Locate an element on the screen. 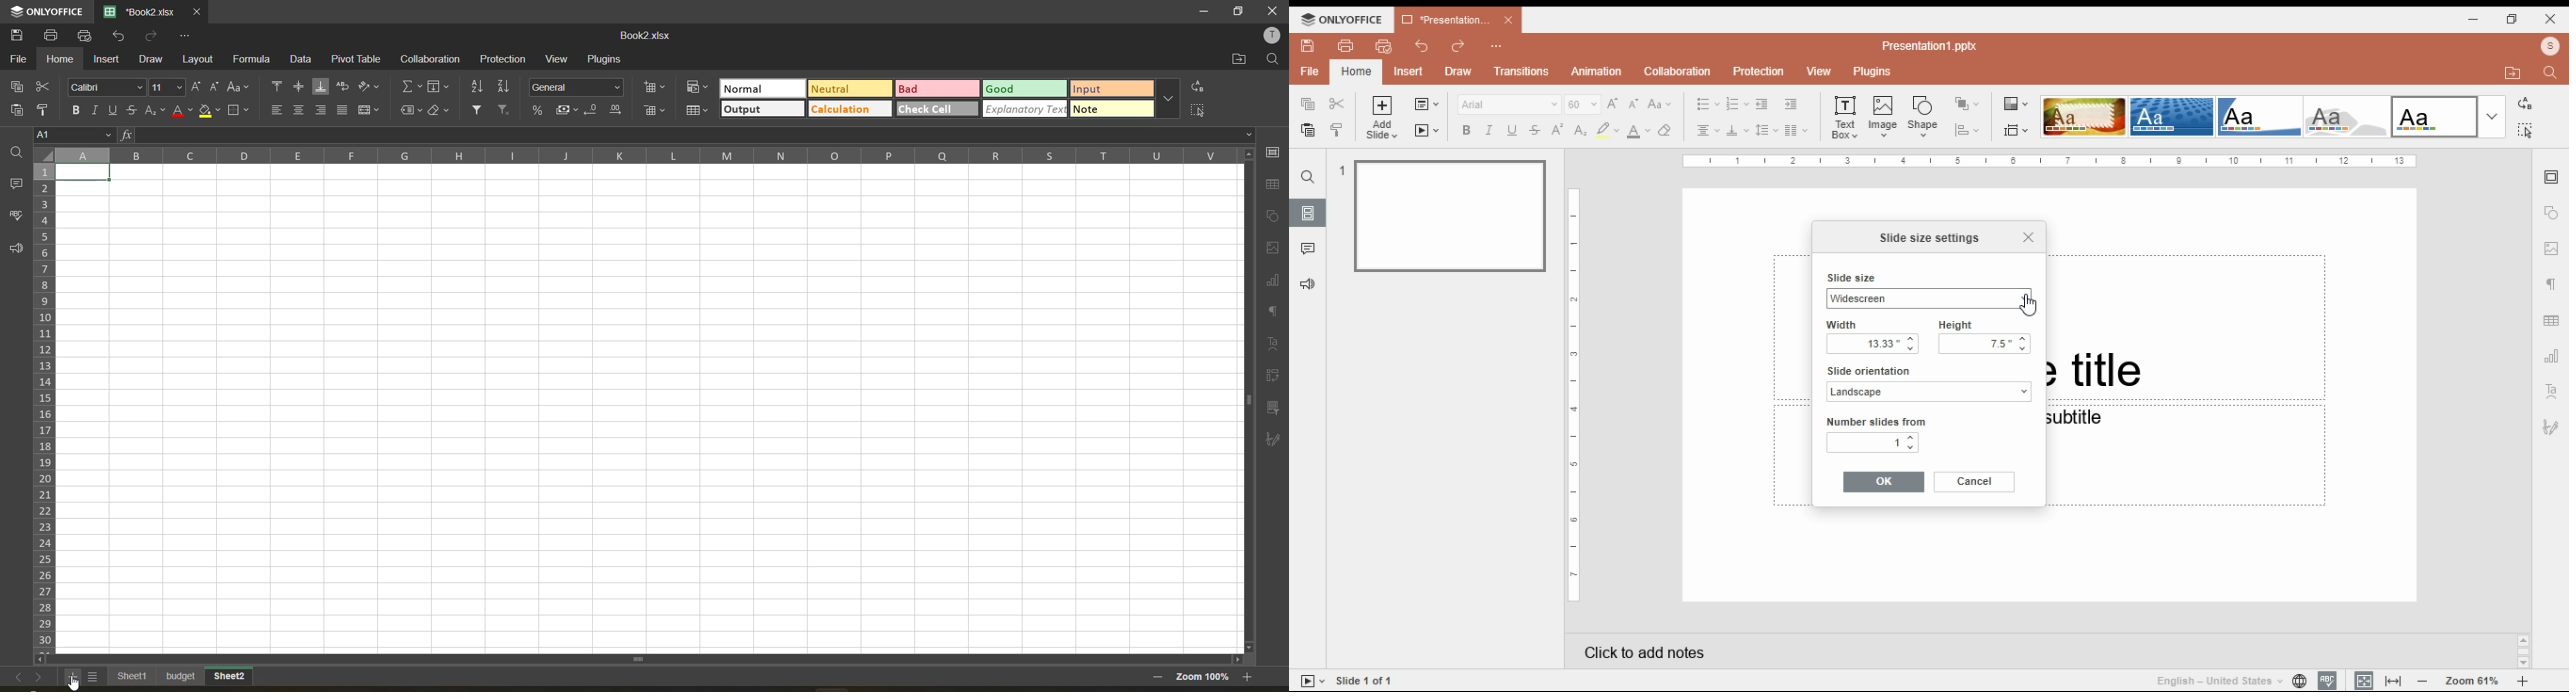 Image resolution: width=2576 pixels, height=700 pixels. underline is located at coordinates (117, 112).